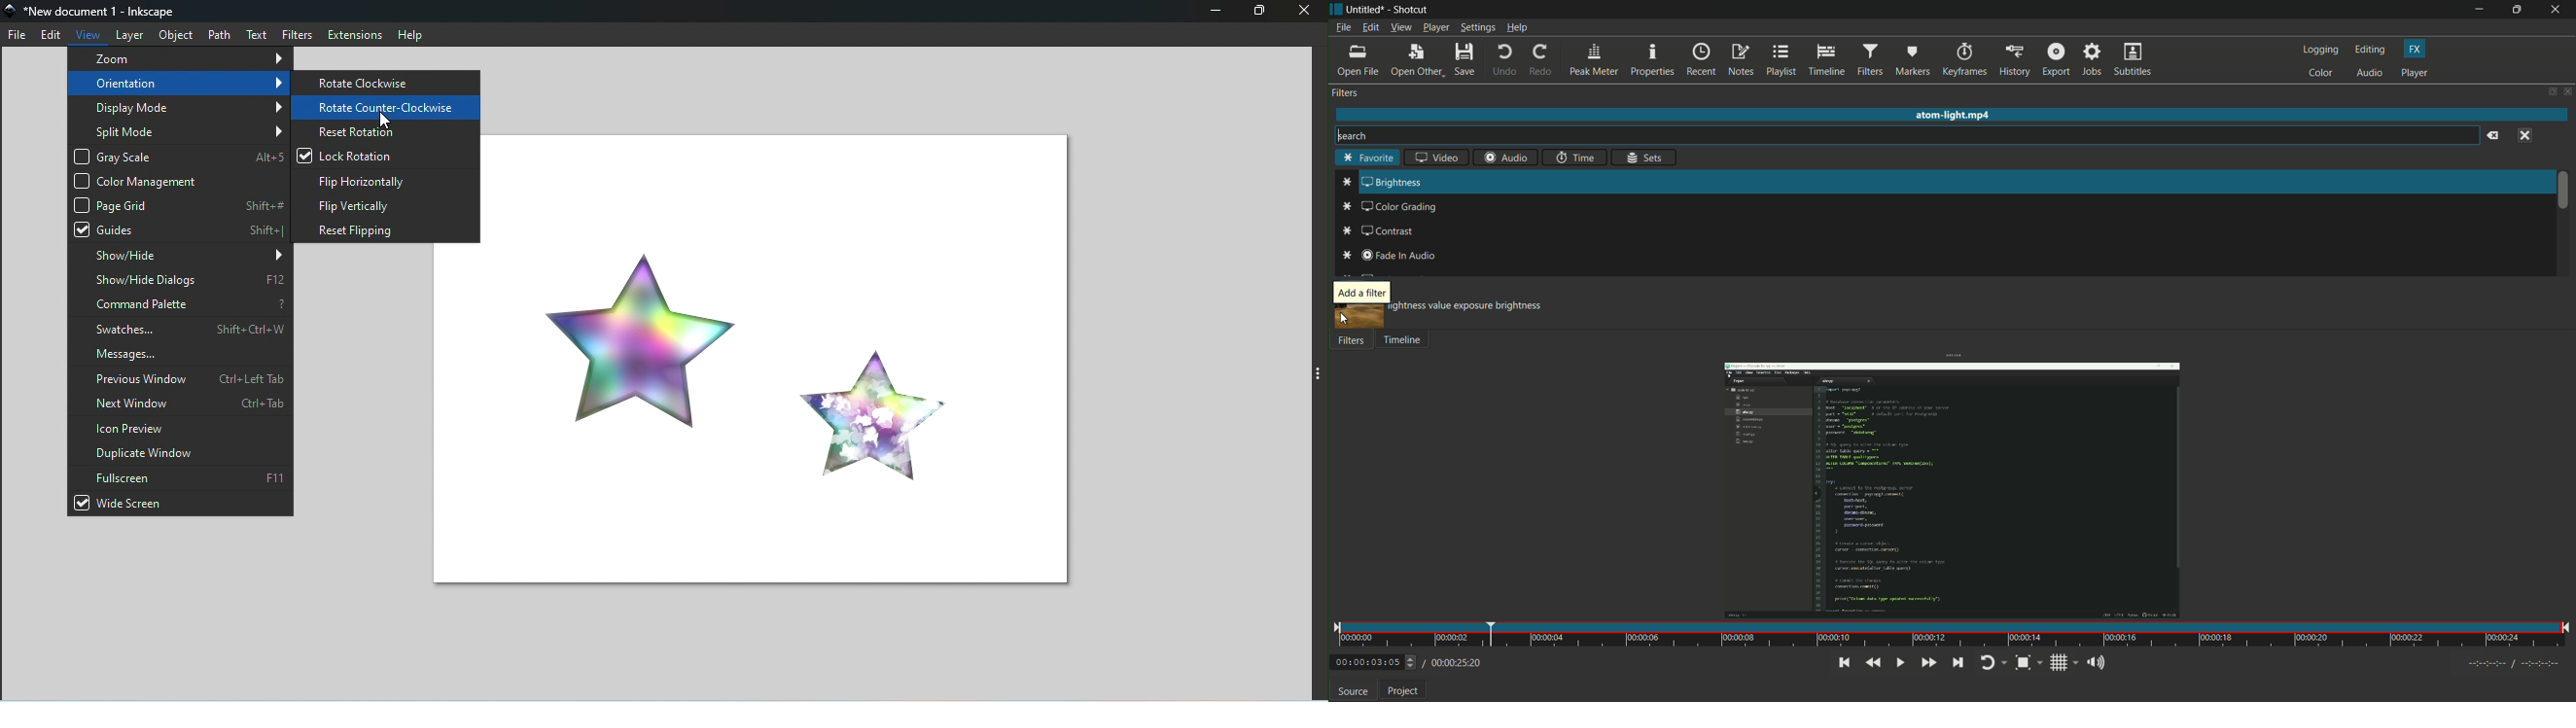 This screenshot has height=728, width=2576. Describe the element at coordinates (1365, 159) in the screenshot. I see `favorite` at that location.